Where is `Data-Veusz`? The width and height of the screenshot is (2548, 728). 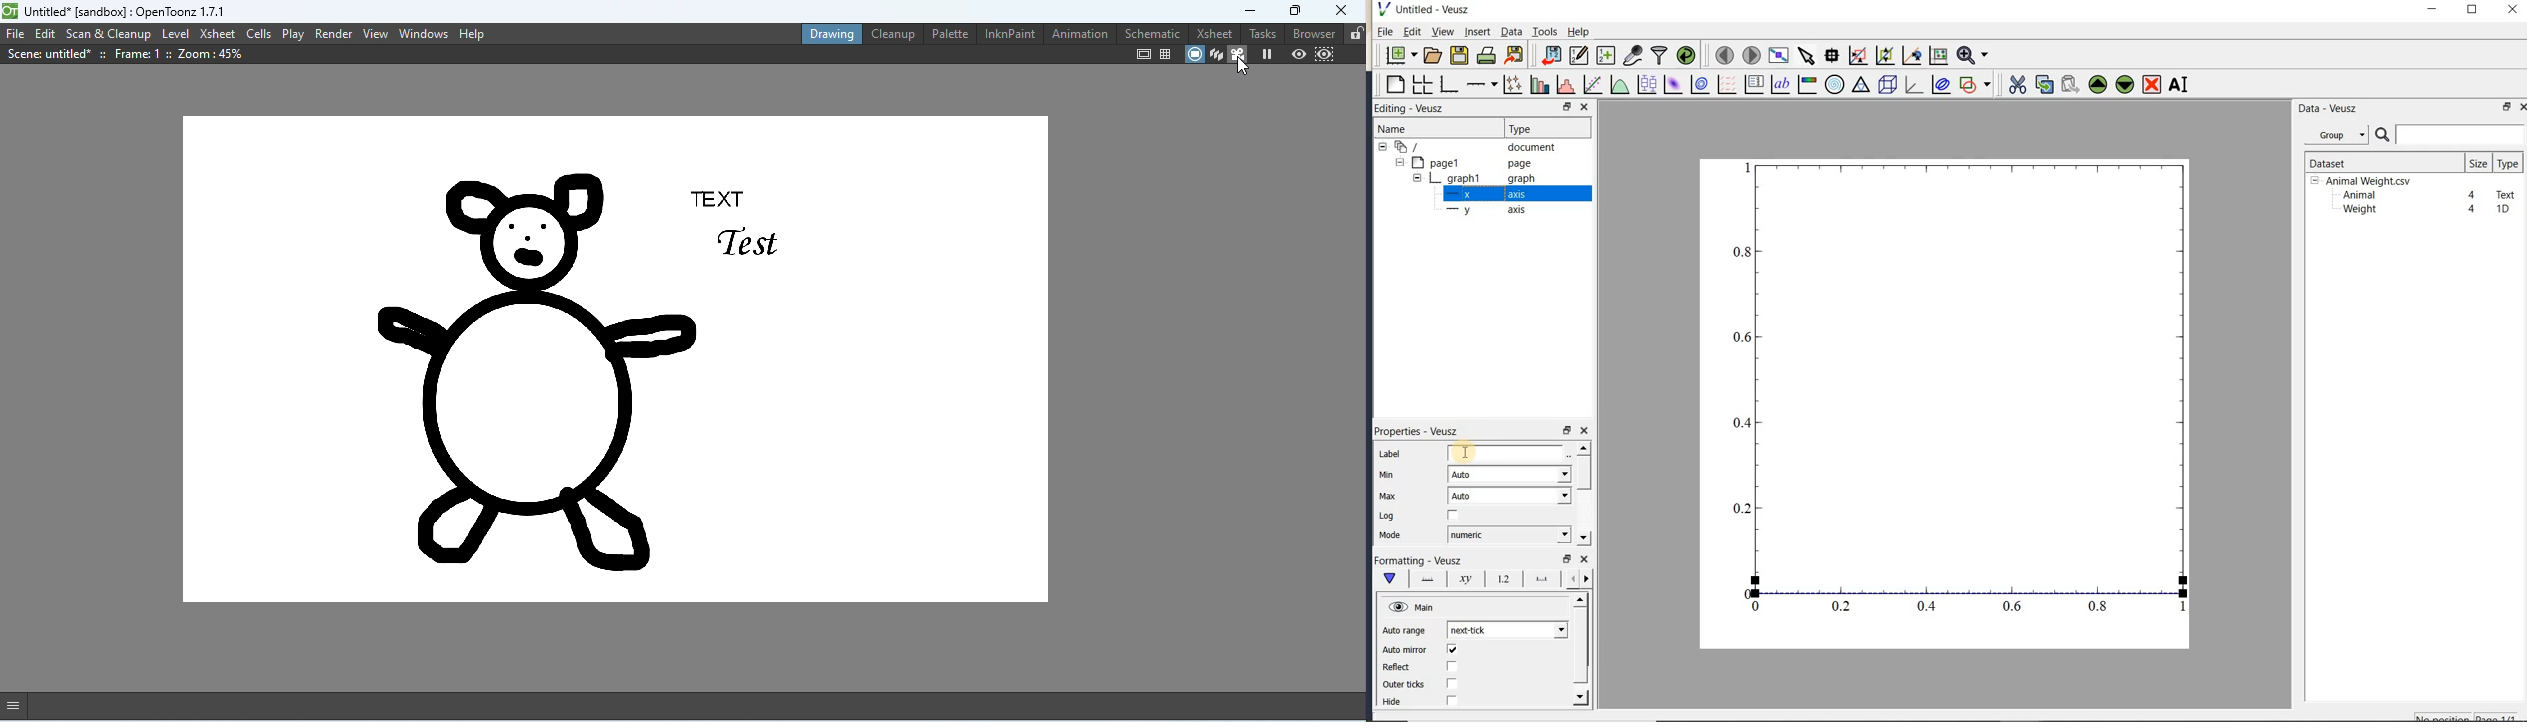 Data-Veusz is located at coordinates (2329, 109).